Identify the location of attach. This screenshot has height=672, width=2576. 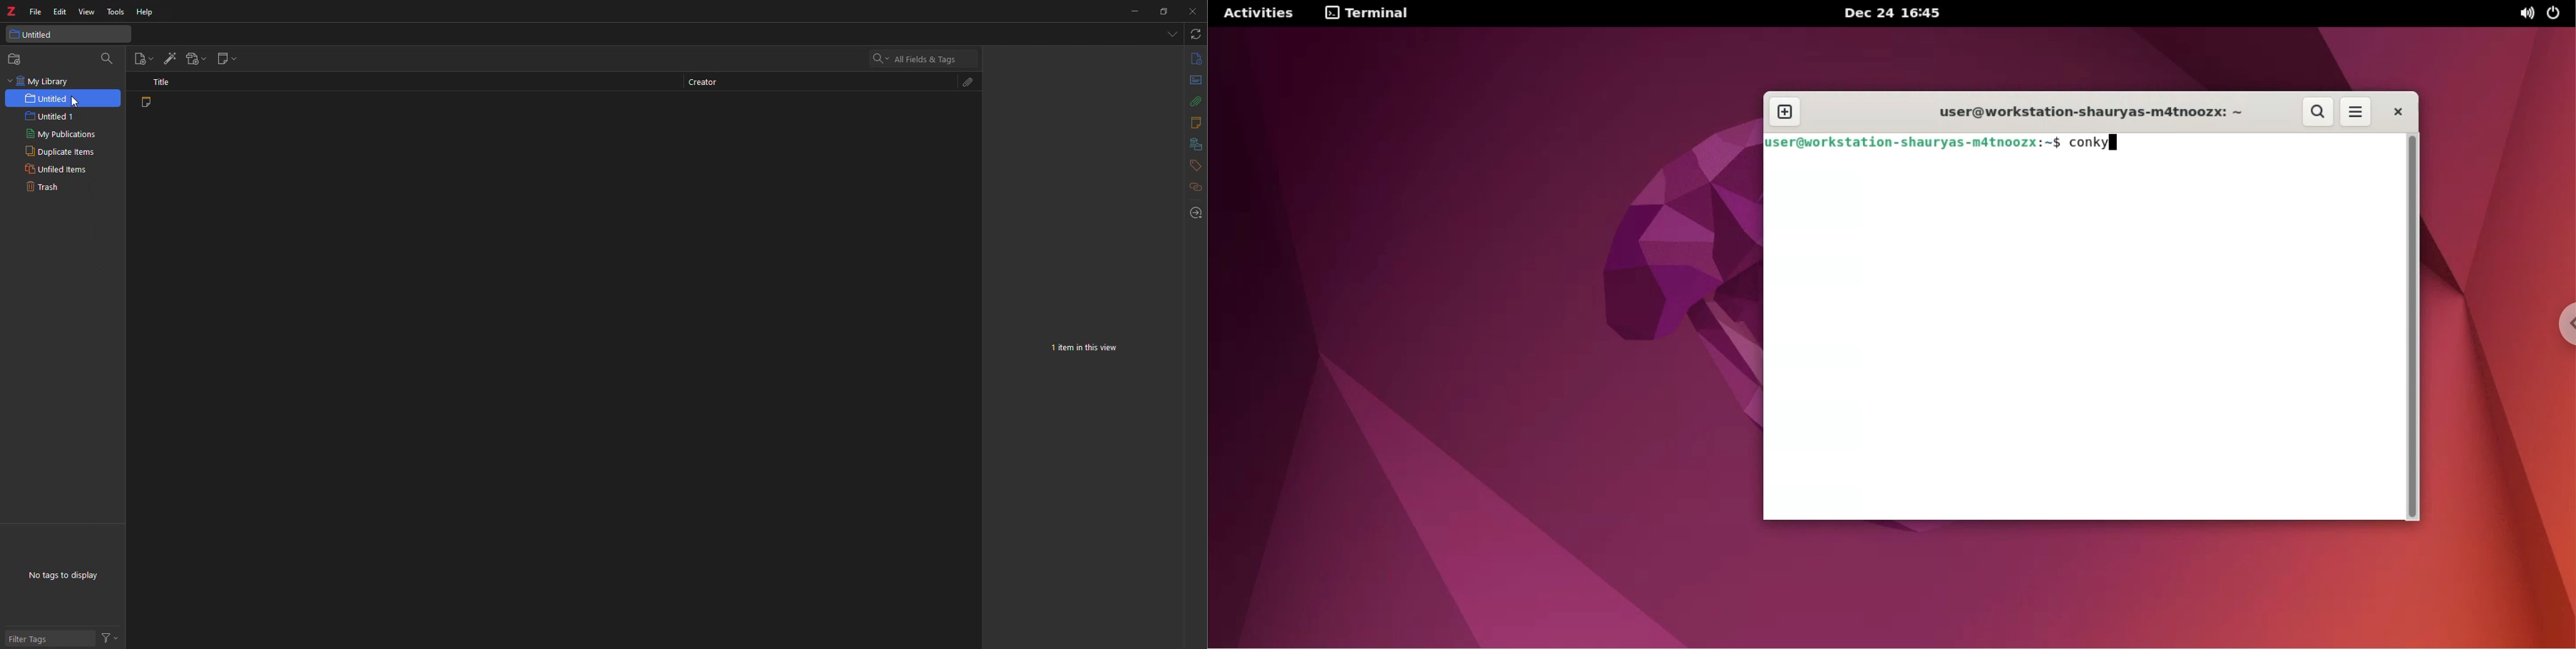
(1191, 101).